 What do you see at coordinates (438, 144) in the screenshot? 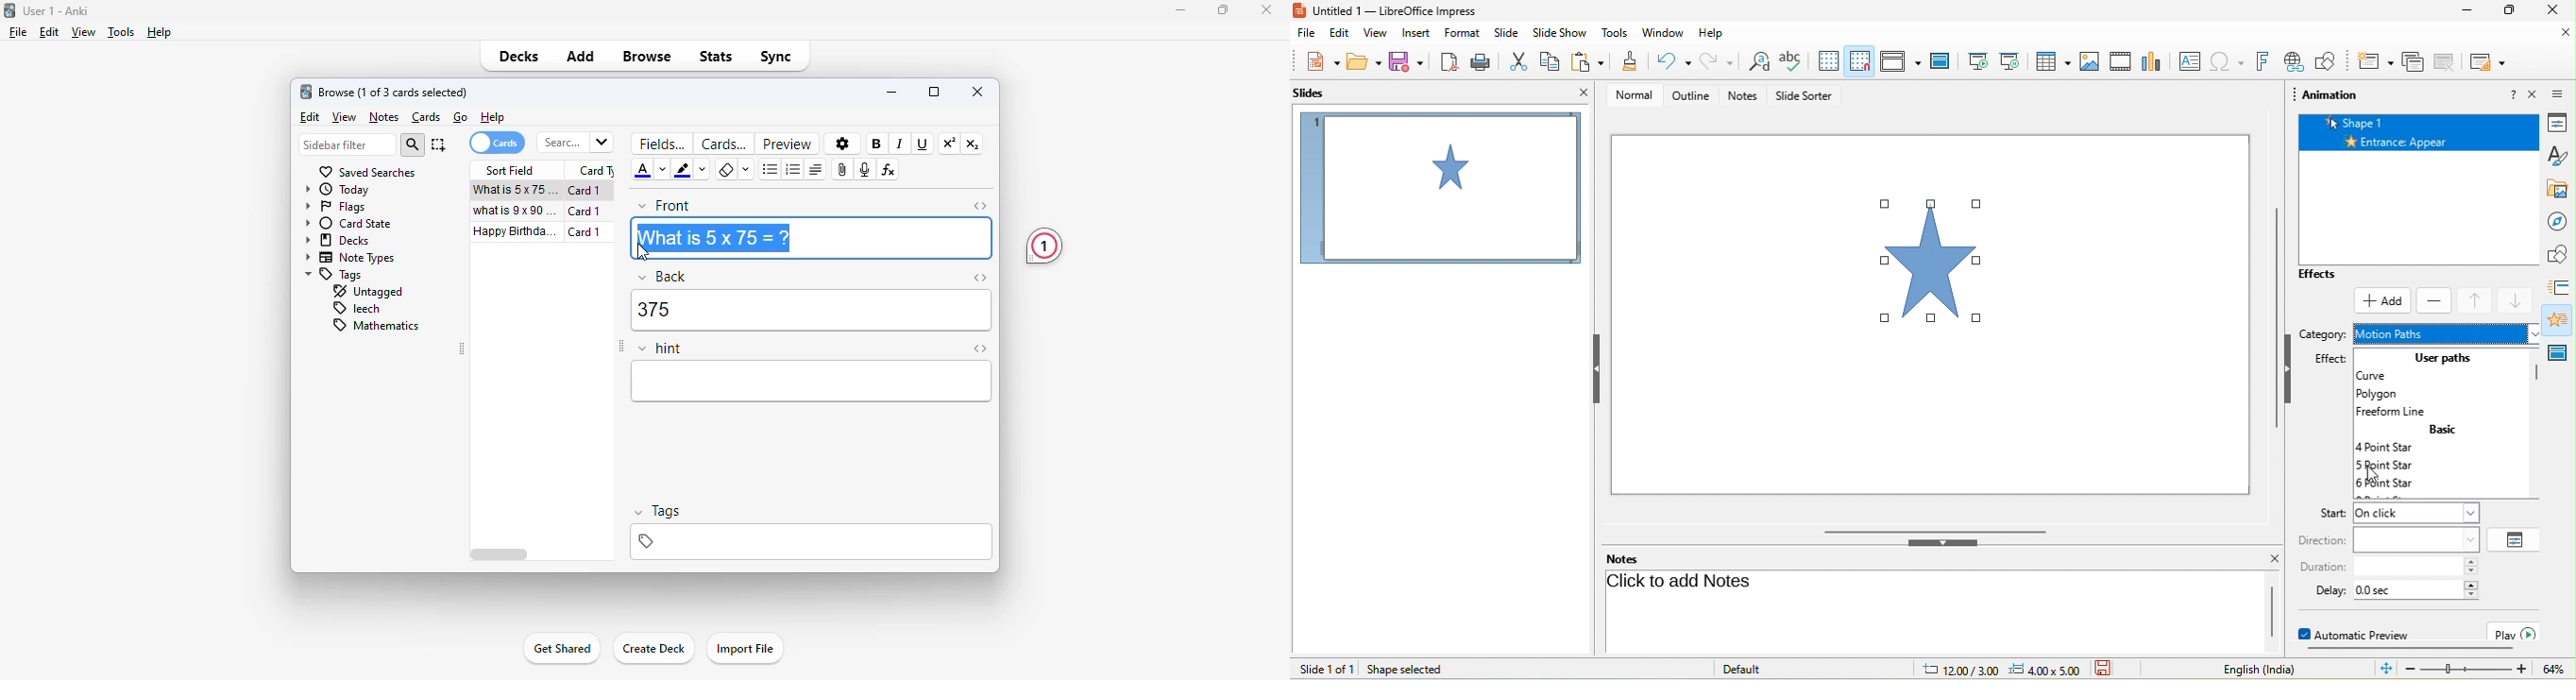
I see `select` at bounding box center [438, 144].